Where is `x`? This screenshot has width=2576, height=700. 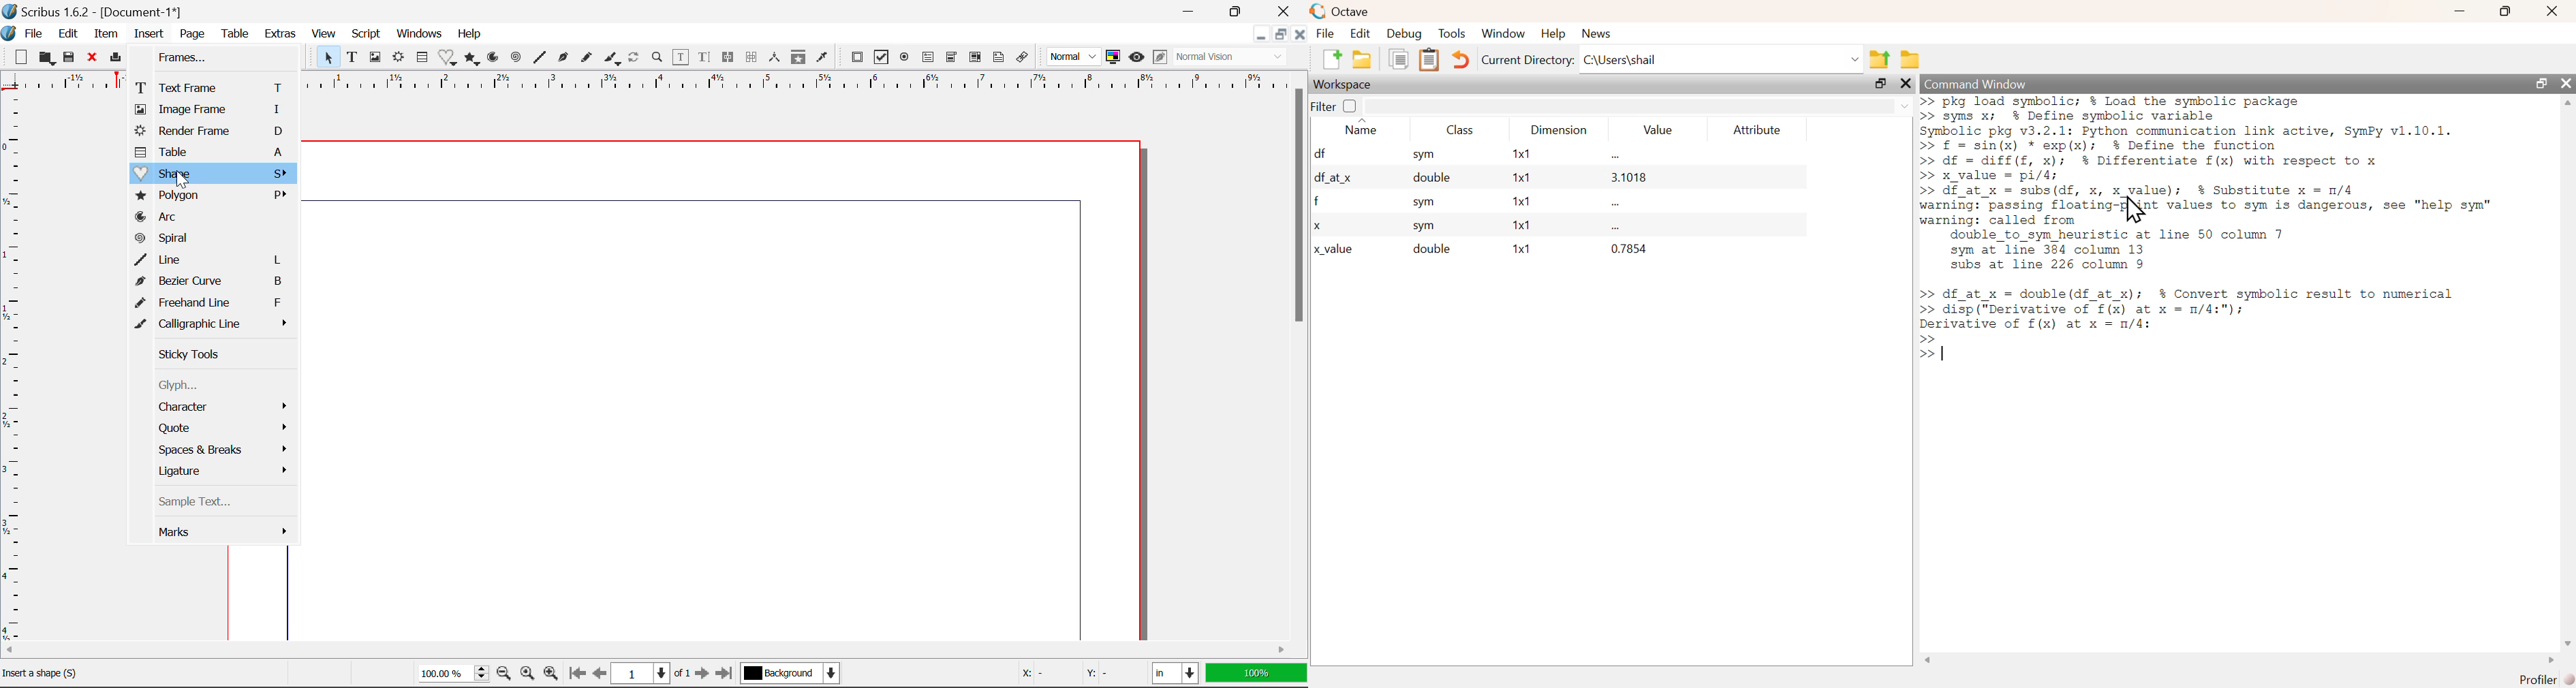 x is located at coordinates (1317, 226).